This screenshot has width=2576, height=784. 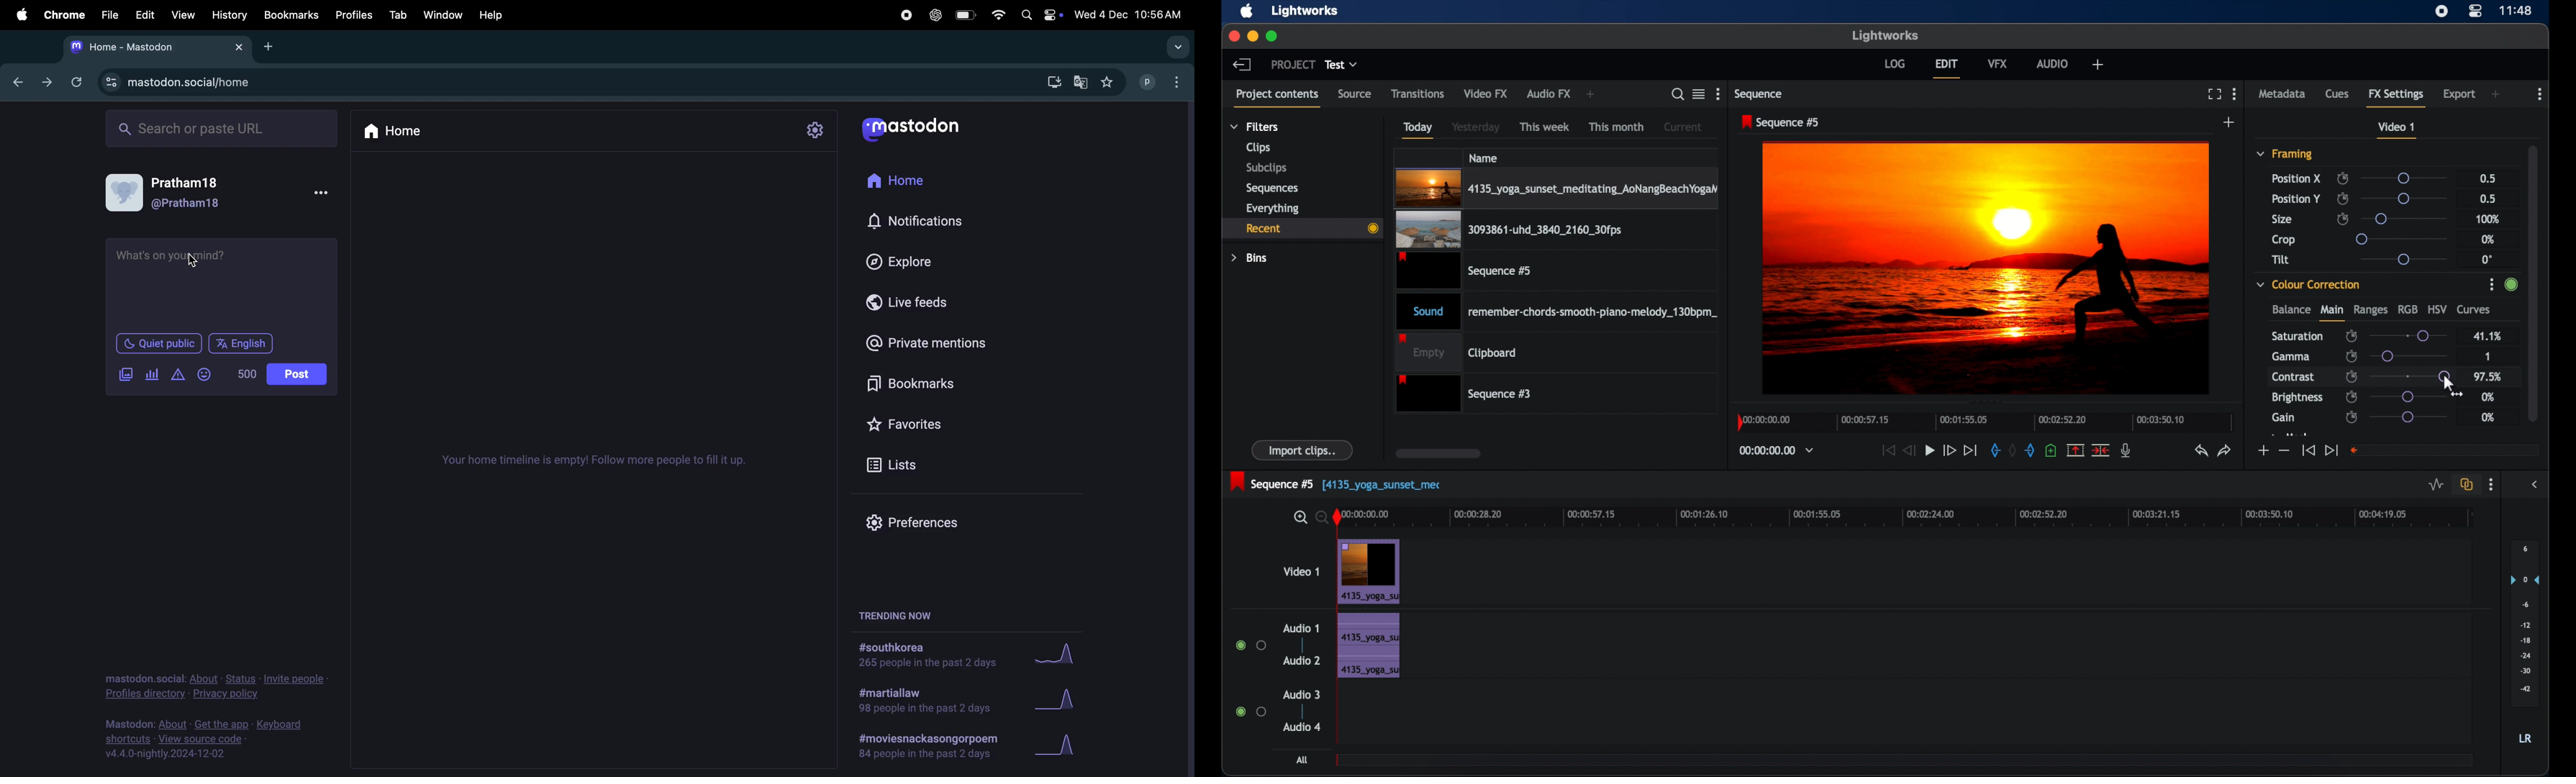 I want to click on favourites, so click(x=922, y=425).